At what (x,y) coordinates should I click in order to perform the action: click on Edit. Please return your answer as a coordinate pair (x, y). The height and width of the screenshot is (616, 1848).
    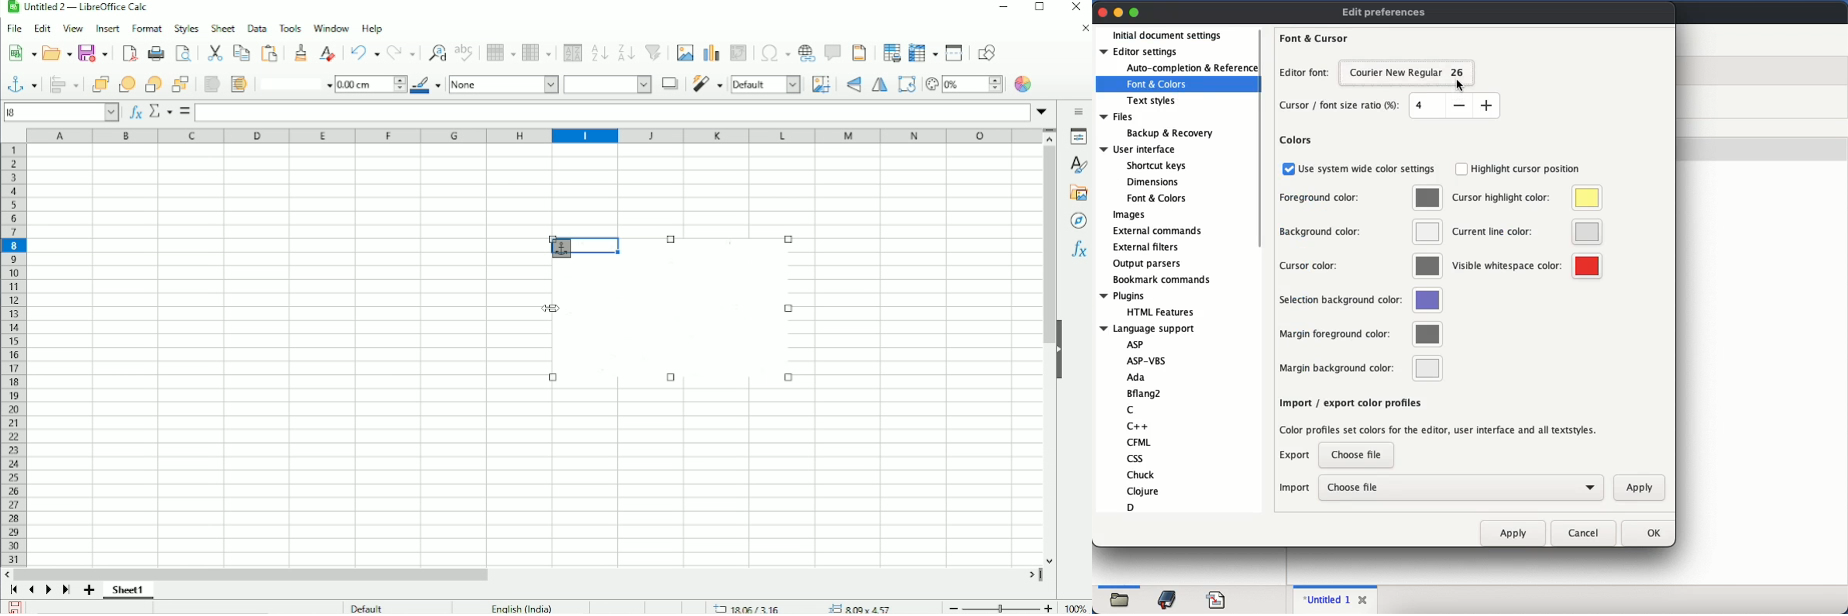
    Looking at the image, I should click on (42, 29).